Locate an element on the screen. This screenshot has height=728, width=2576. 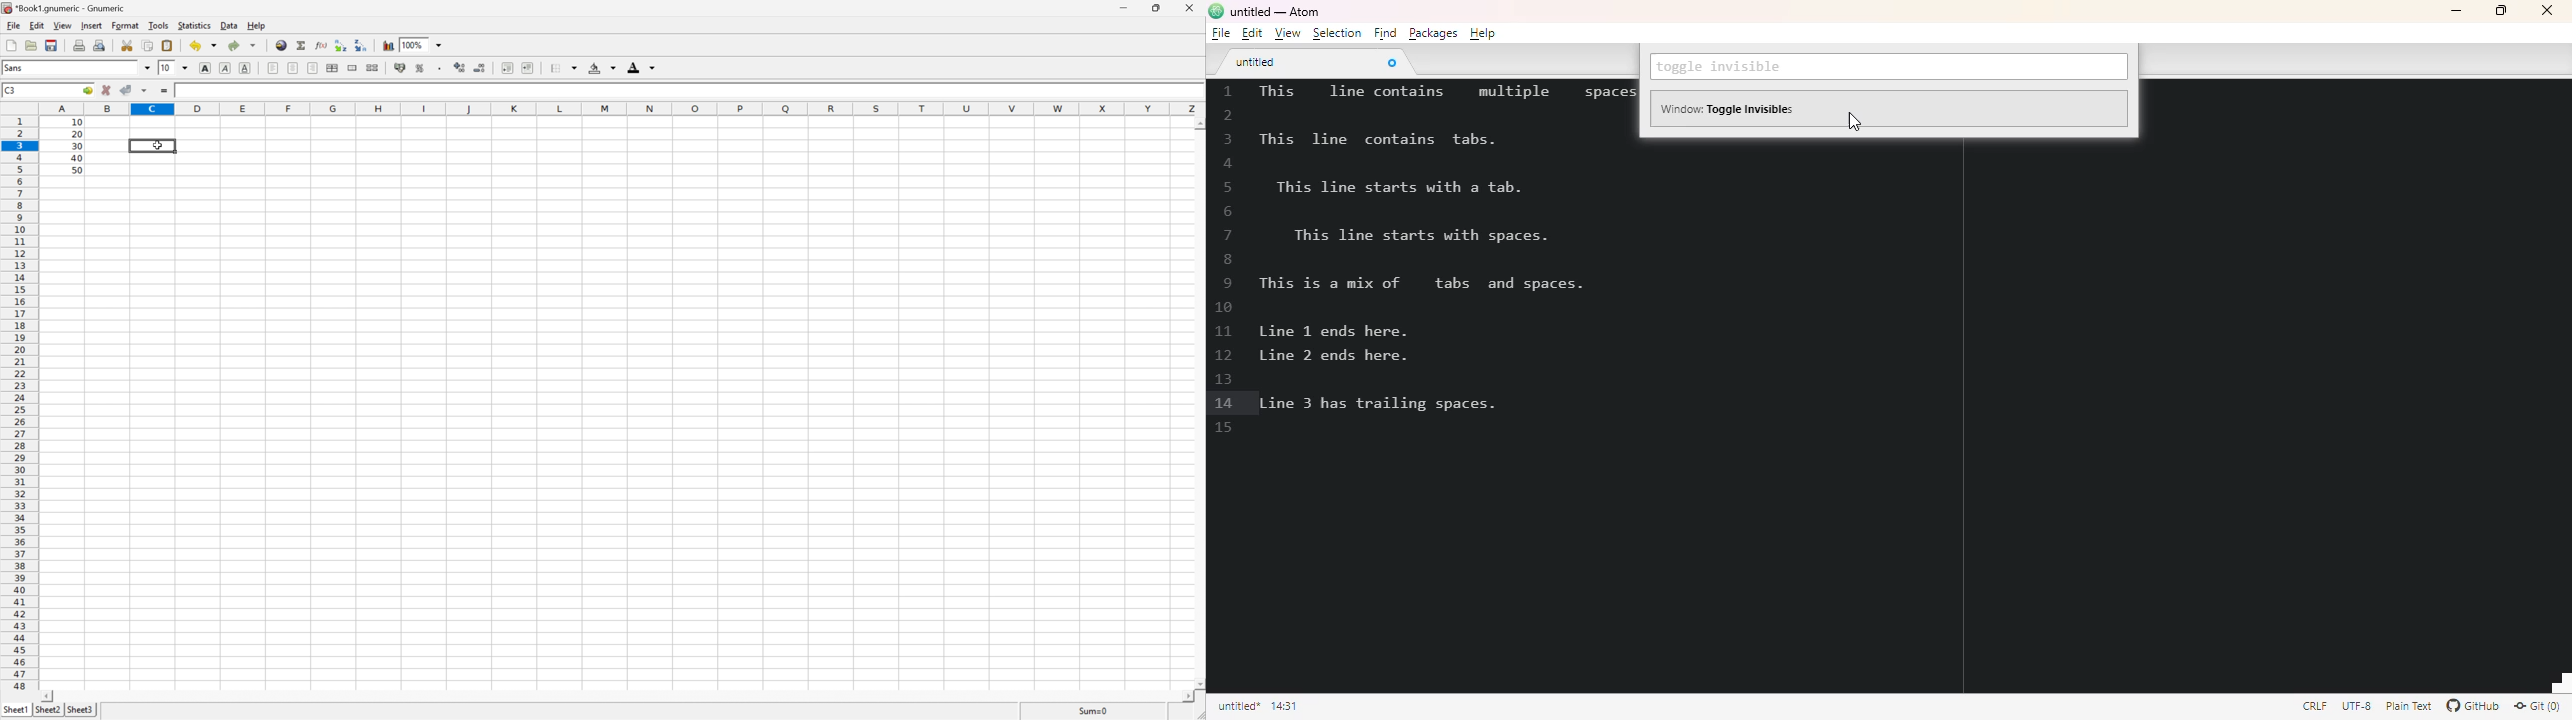
toggle invisible is located at coordinates (1723, 67).